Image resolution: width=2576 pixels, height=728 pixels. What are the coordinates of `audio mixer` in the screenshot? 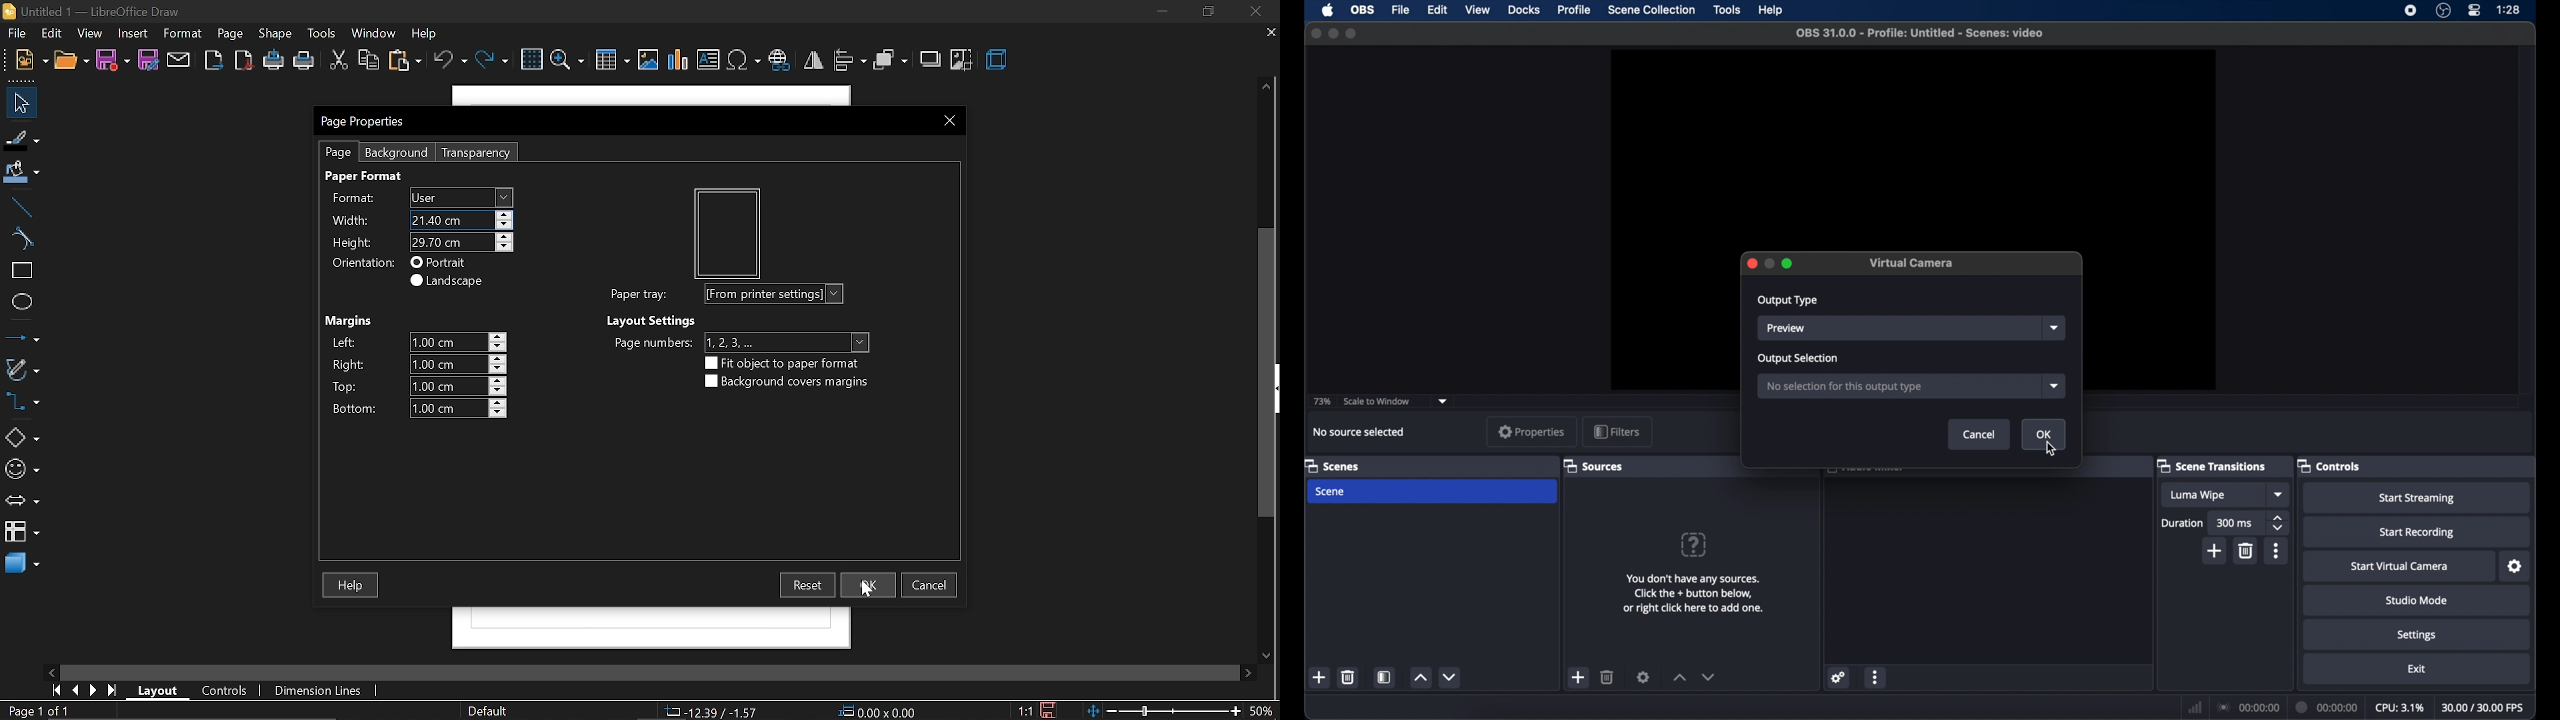 It's located at (1866, 472).